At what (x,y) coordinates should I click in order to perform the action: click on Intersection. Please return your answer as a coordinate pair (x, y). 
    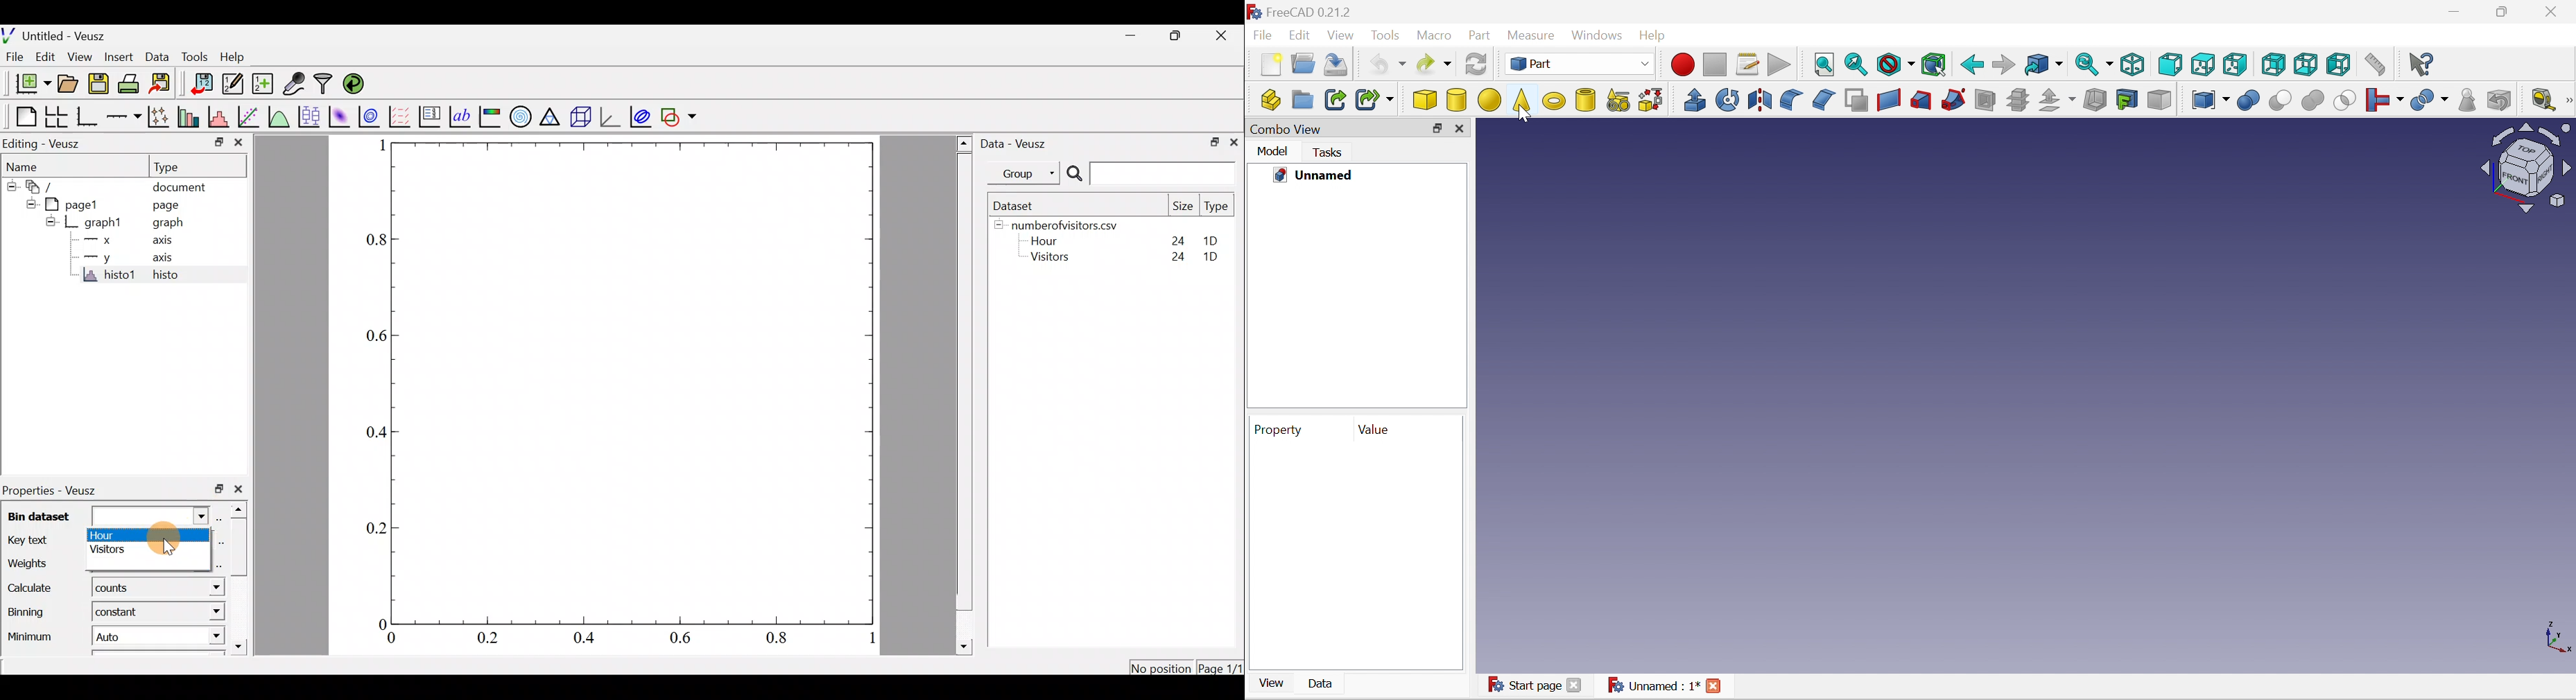
    Looking at the image, I should click on (2345, 100).